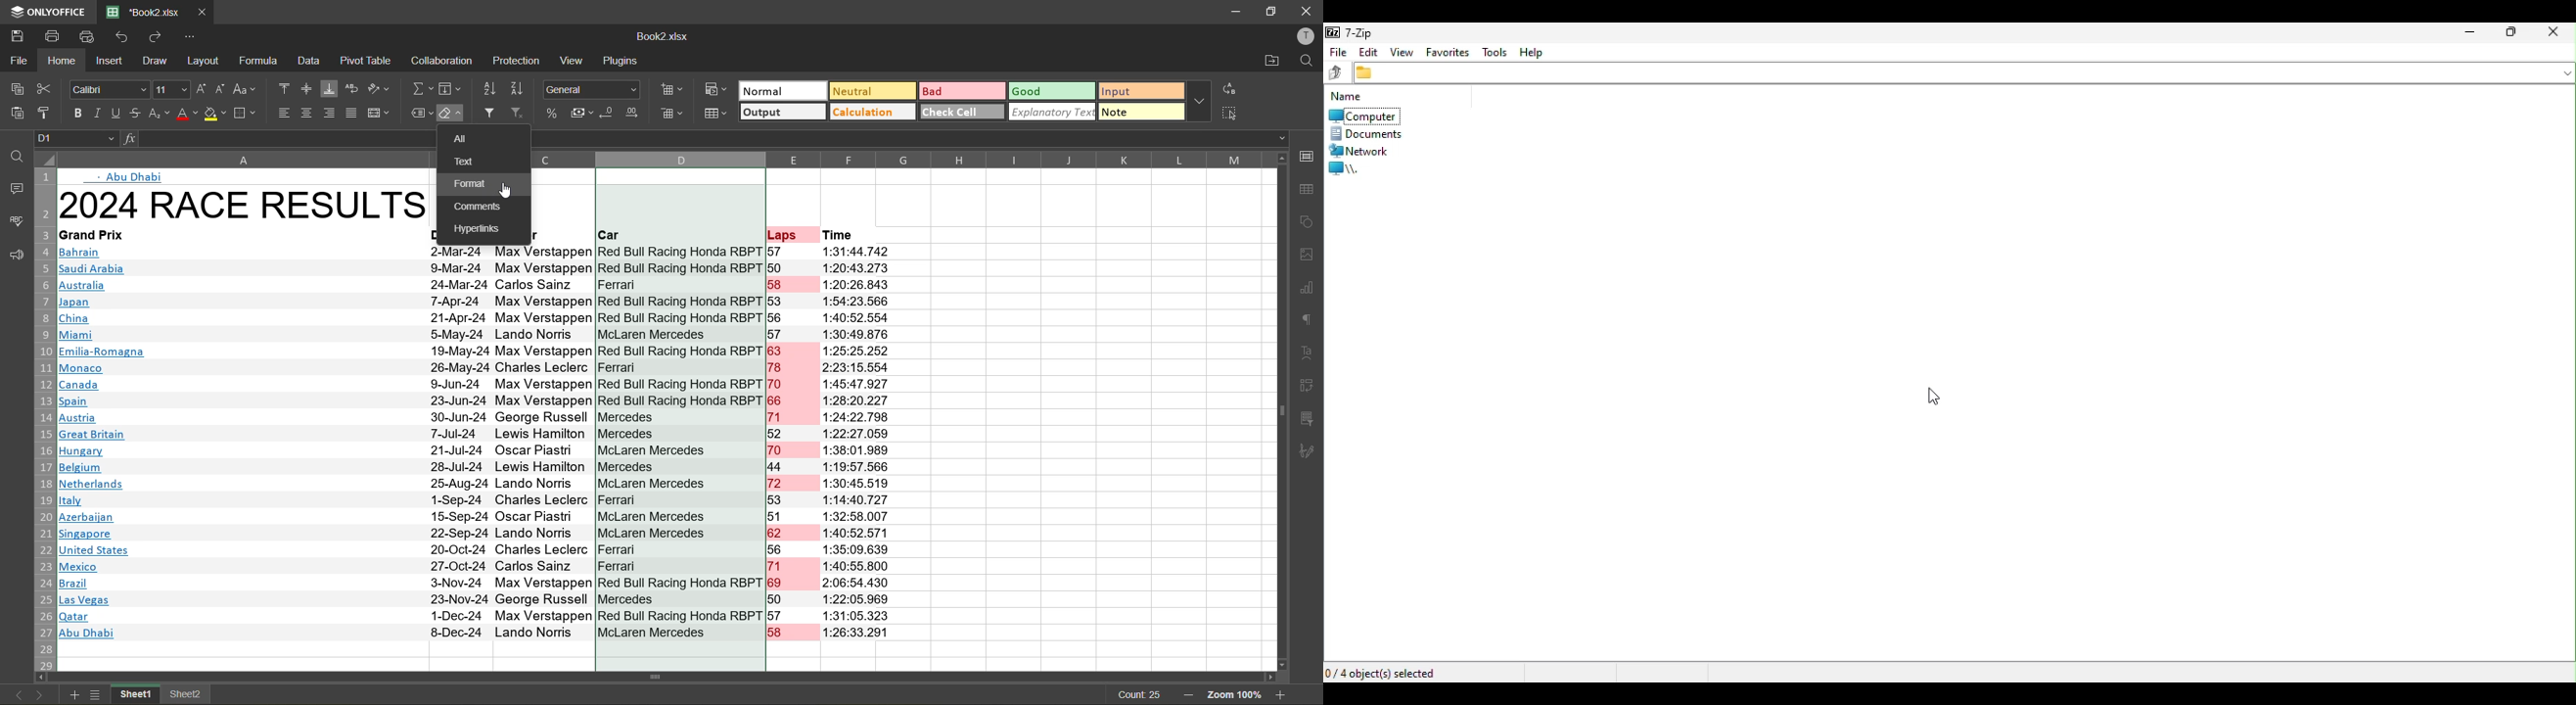 This screenshot has width=2576, height=728. I want to click on hyperlinks, so click(479, 230).